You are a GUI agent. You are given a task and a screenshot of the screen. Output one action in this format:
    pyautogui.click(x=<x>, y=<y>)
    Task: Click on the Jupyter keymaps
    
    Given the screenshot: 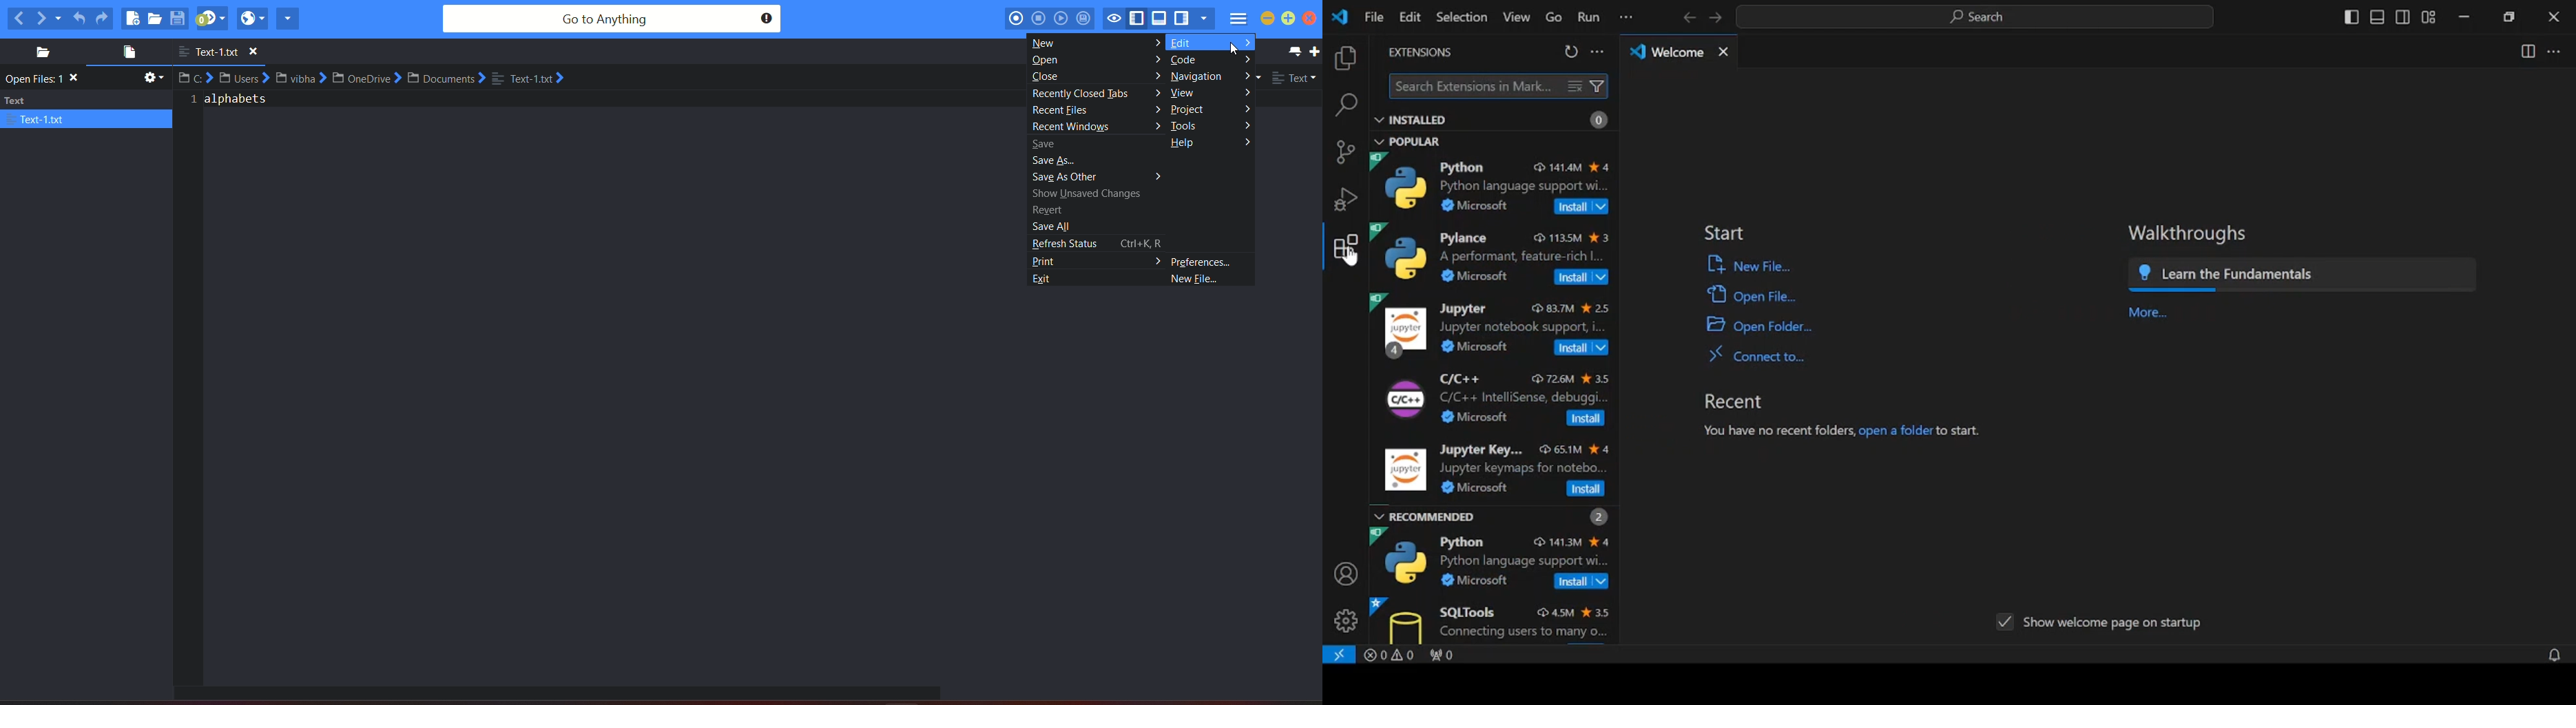 What is the action you would take?
    pyautogui.click(x=1496, y=471)
    